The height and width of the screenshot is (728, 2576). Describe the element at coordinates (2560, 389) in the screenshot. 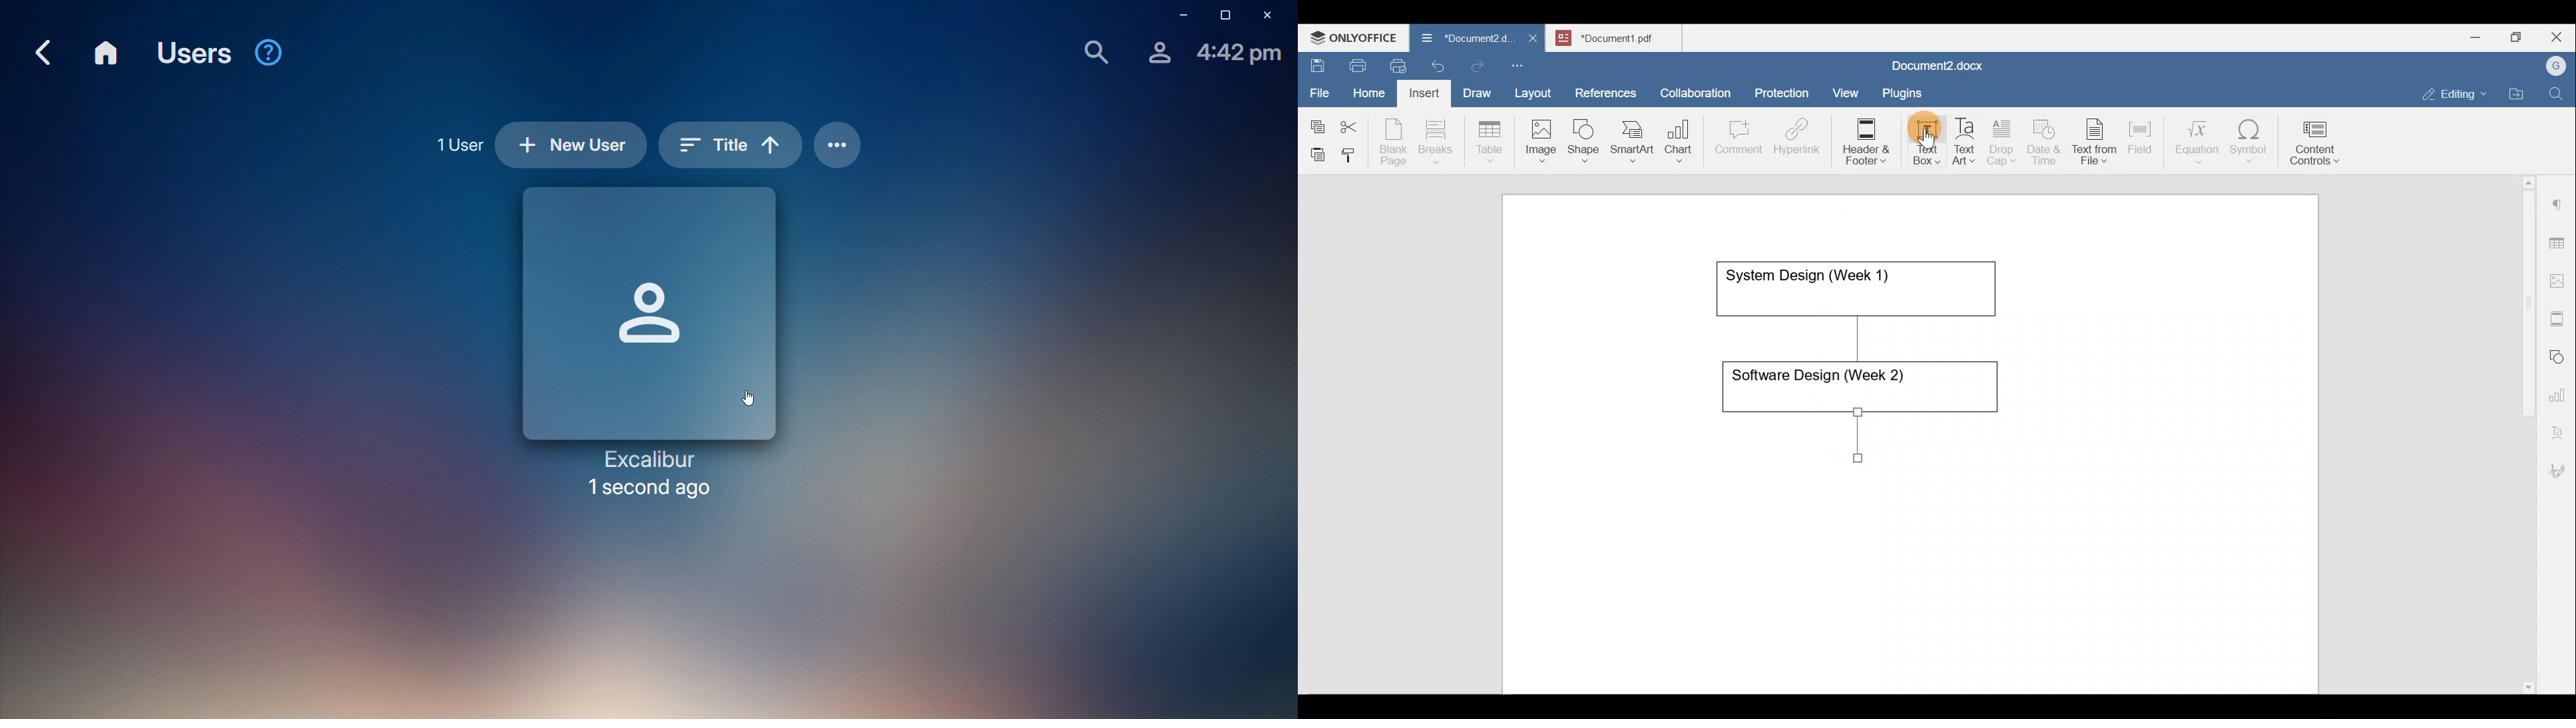

I see `Chart settings` at that location.